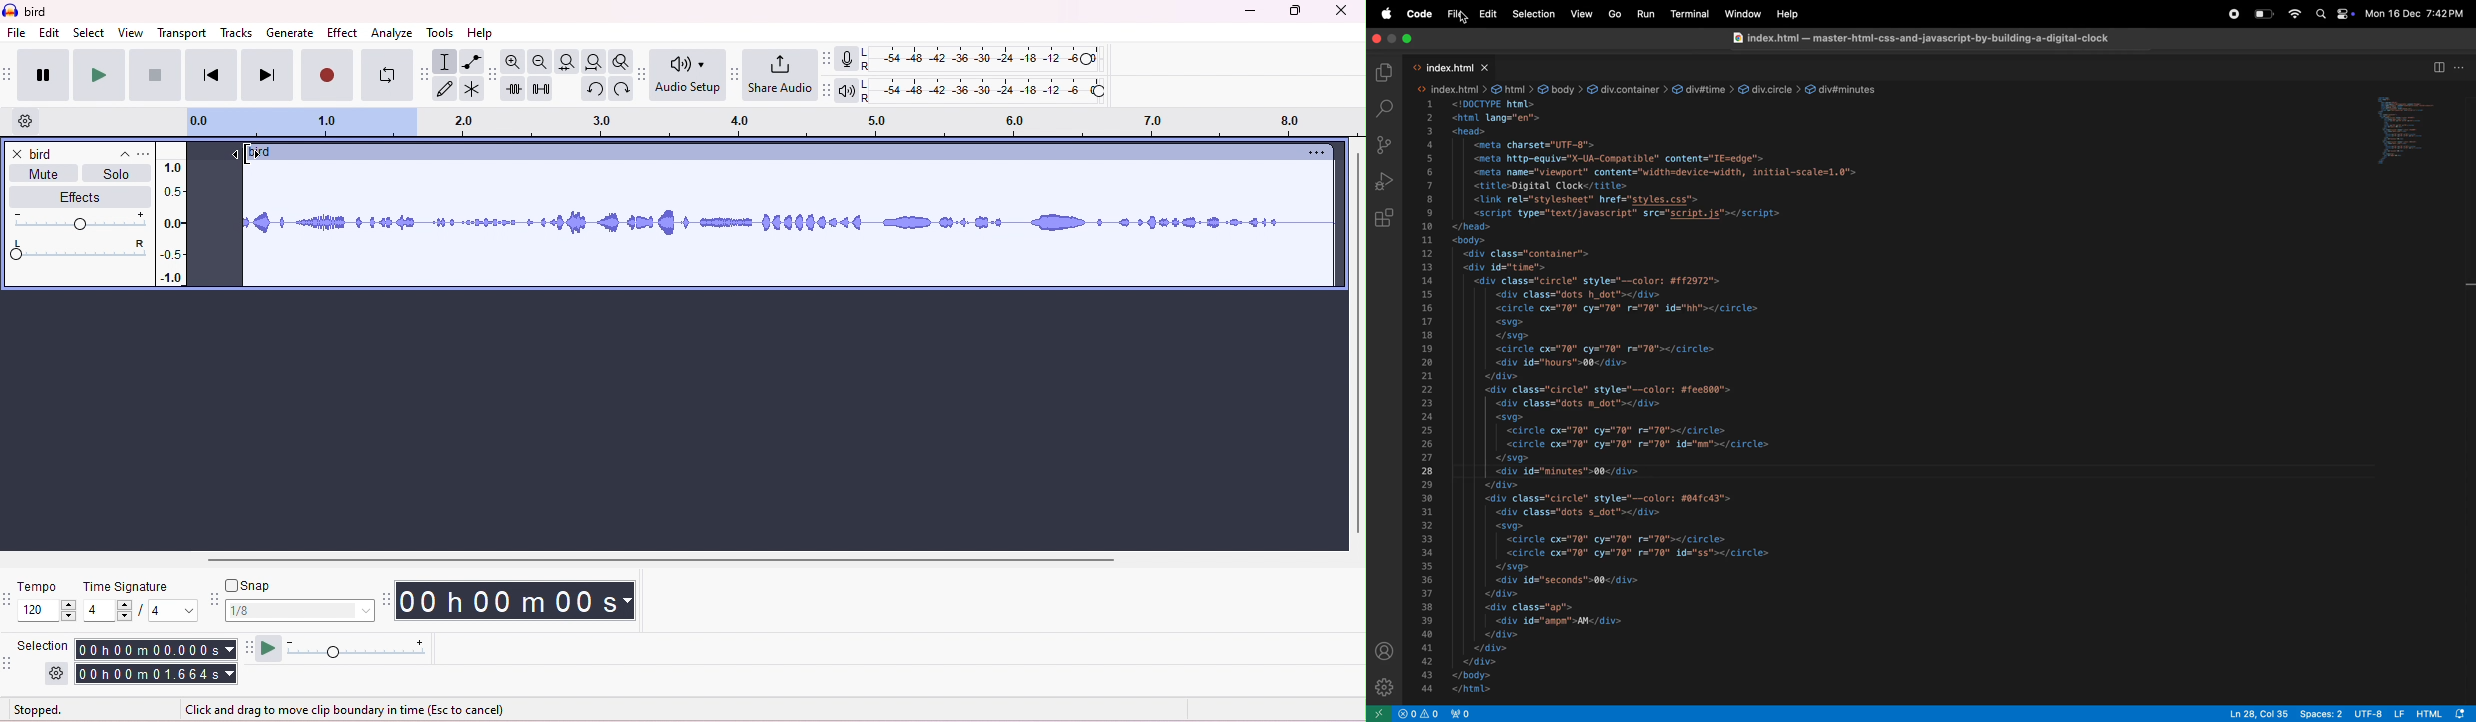 Image resolution: width=2492 pixels, height=728 pixels. I want to click on track title, so click(80, 154).